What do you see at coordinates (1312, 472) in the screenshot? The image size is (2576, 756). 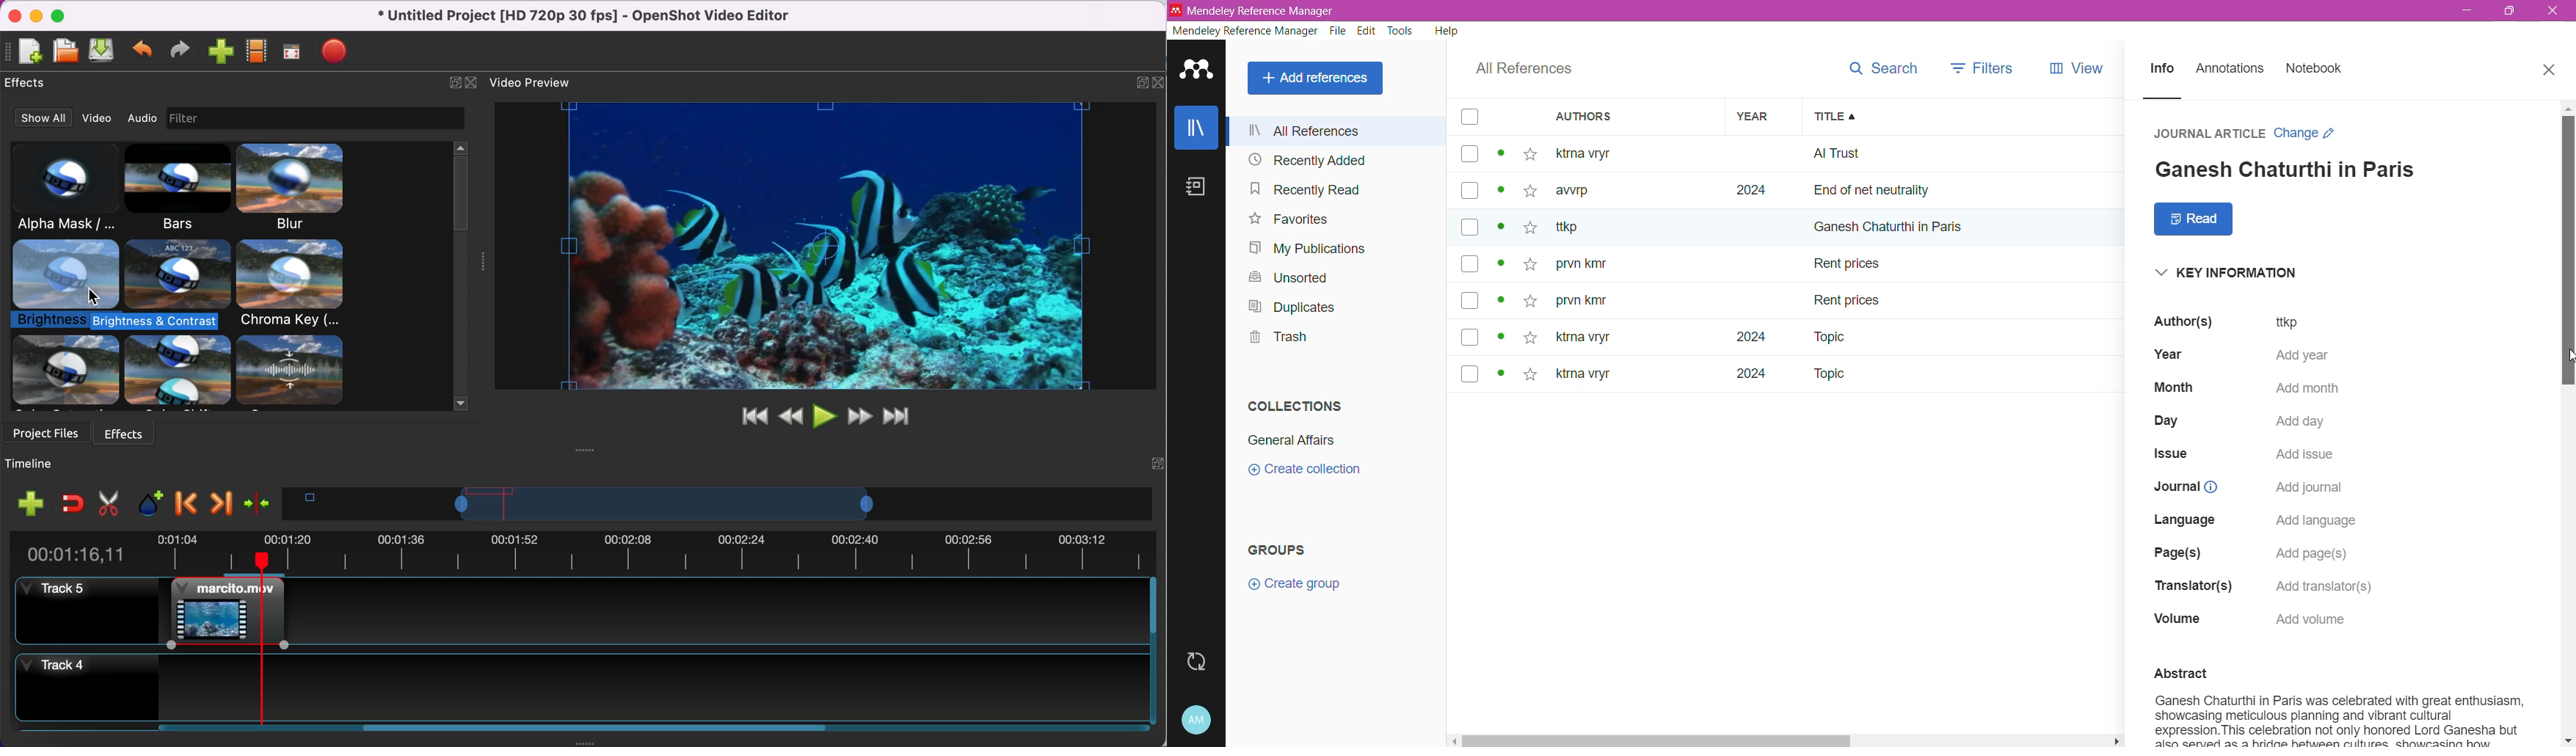 I see `Click to Create Collection` at bounding box center [1312, 472].